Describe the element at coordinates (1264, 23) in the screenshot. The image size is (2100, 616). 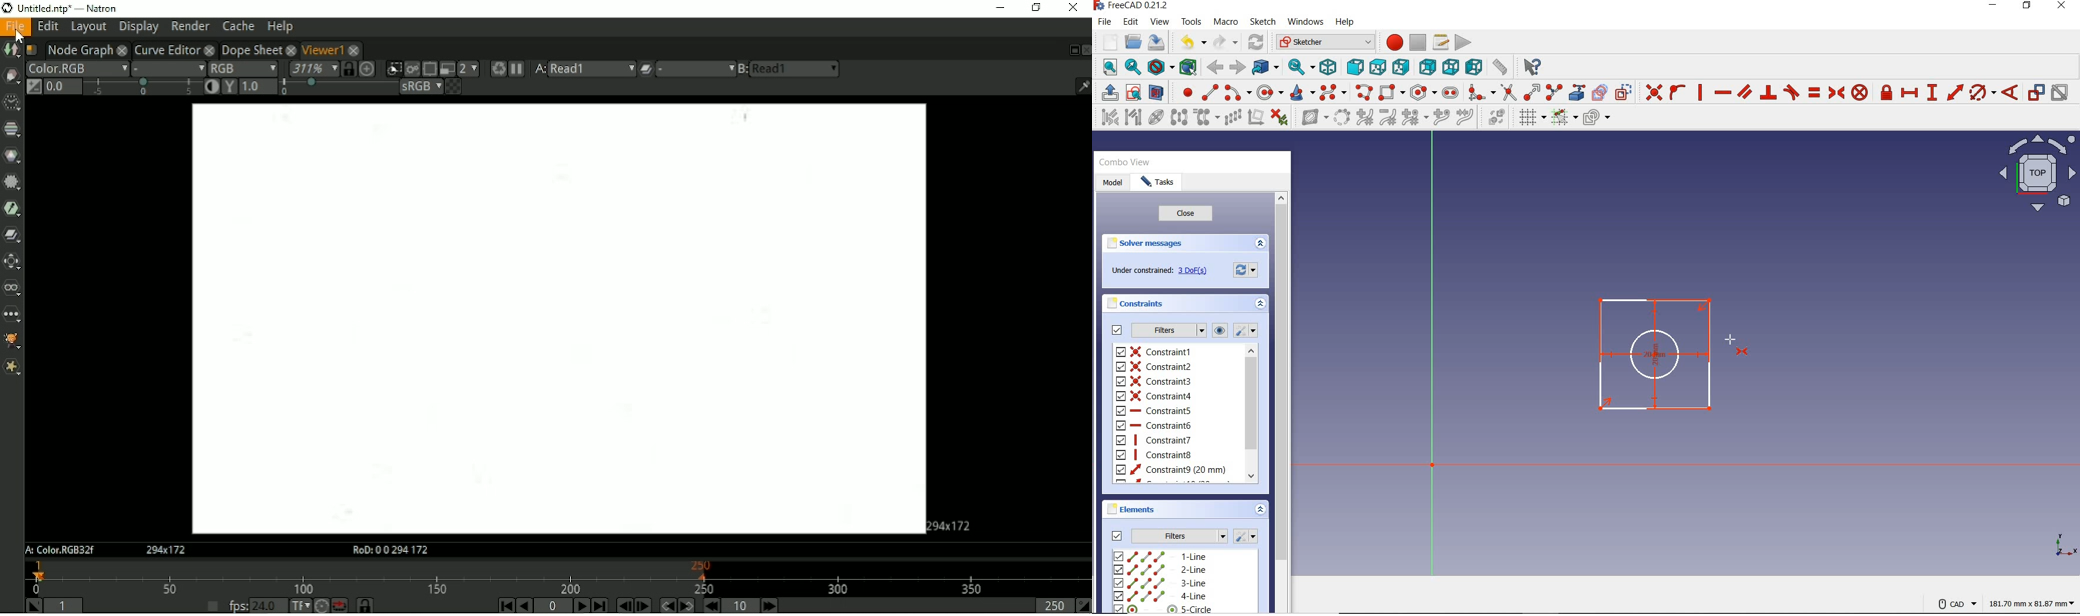
I see `sketch` at that location.